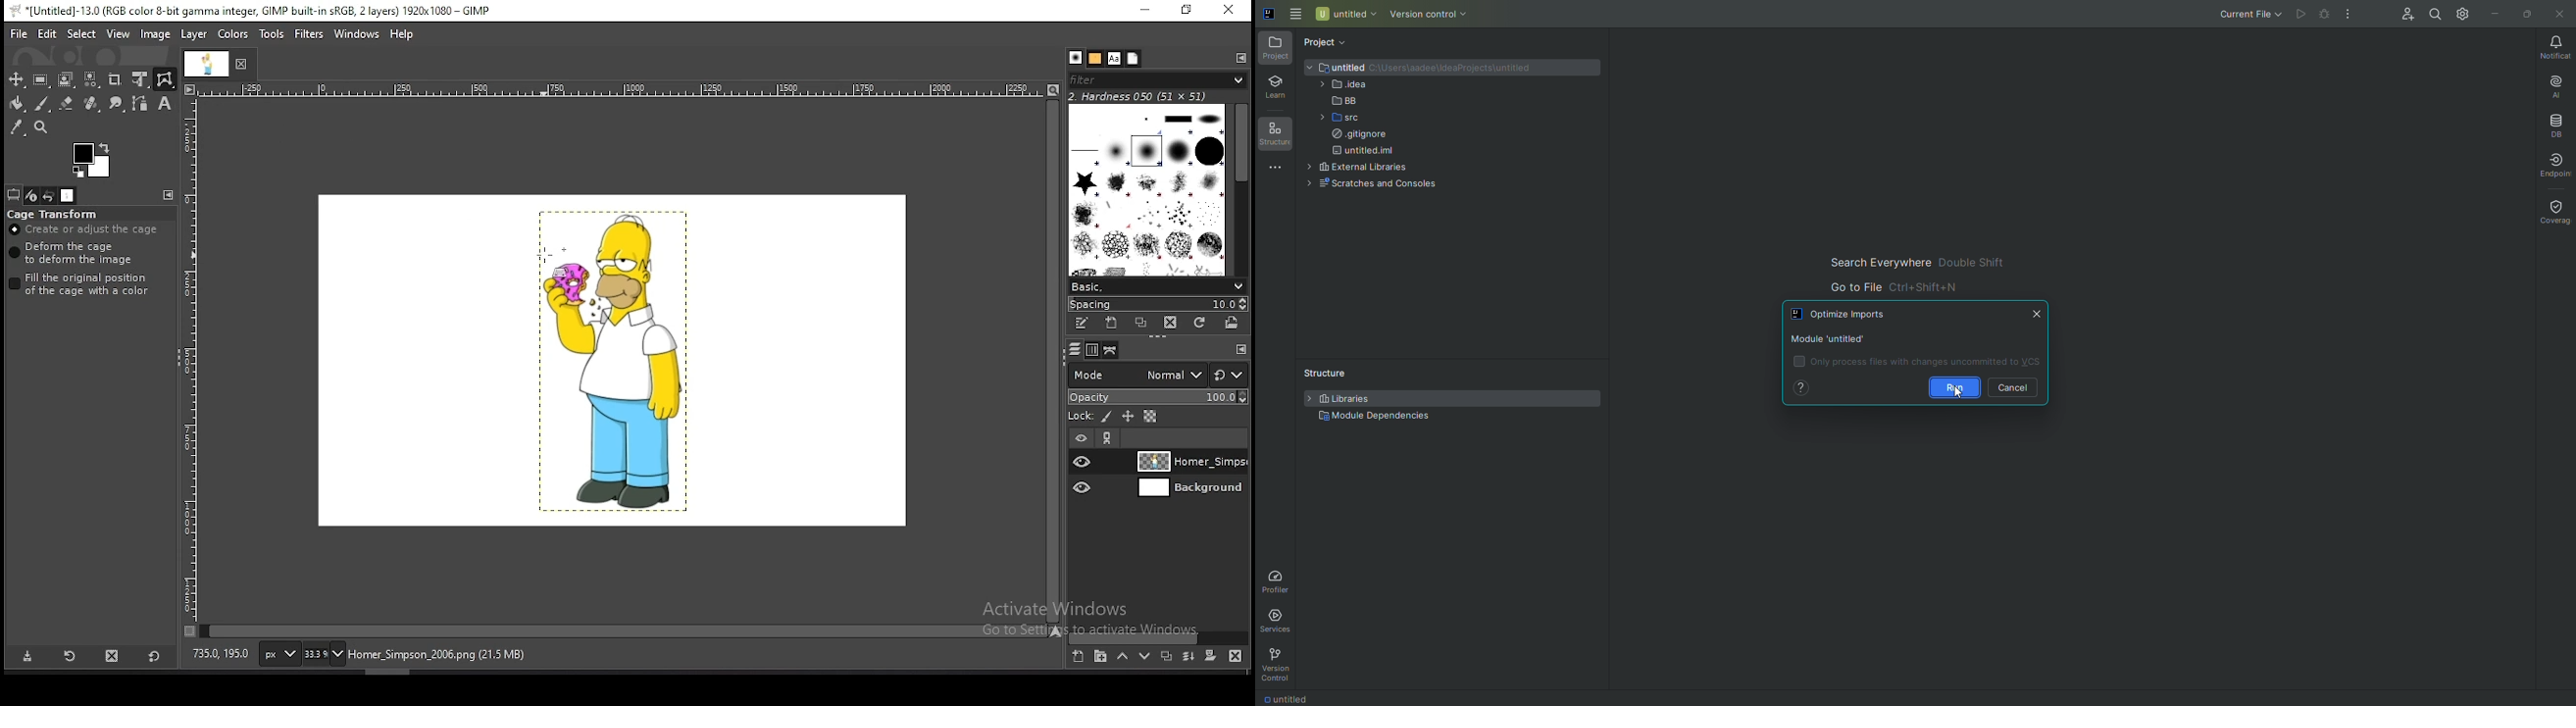 This screenshot has height=728, width=2576. I want to click on images, so click(69, 196).